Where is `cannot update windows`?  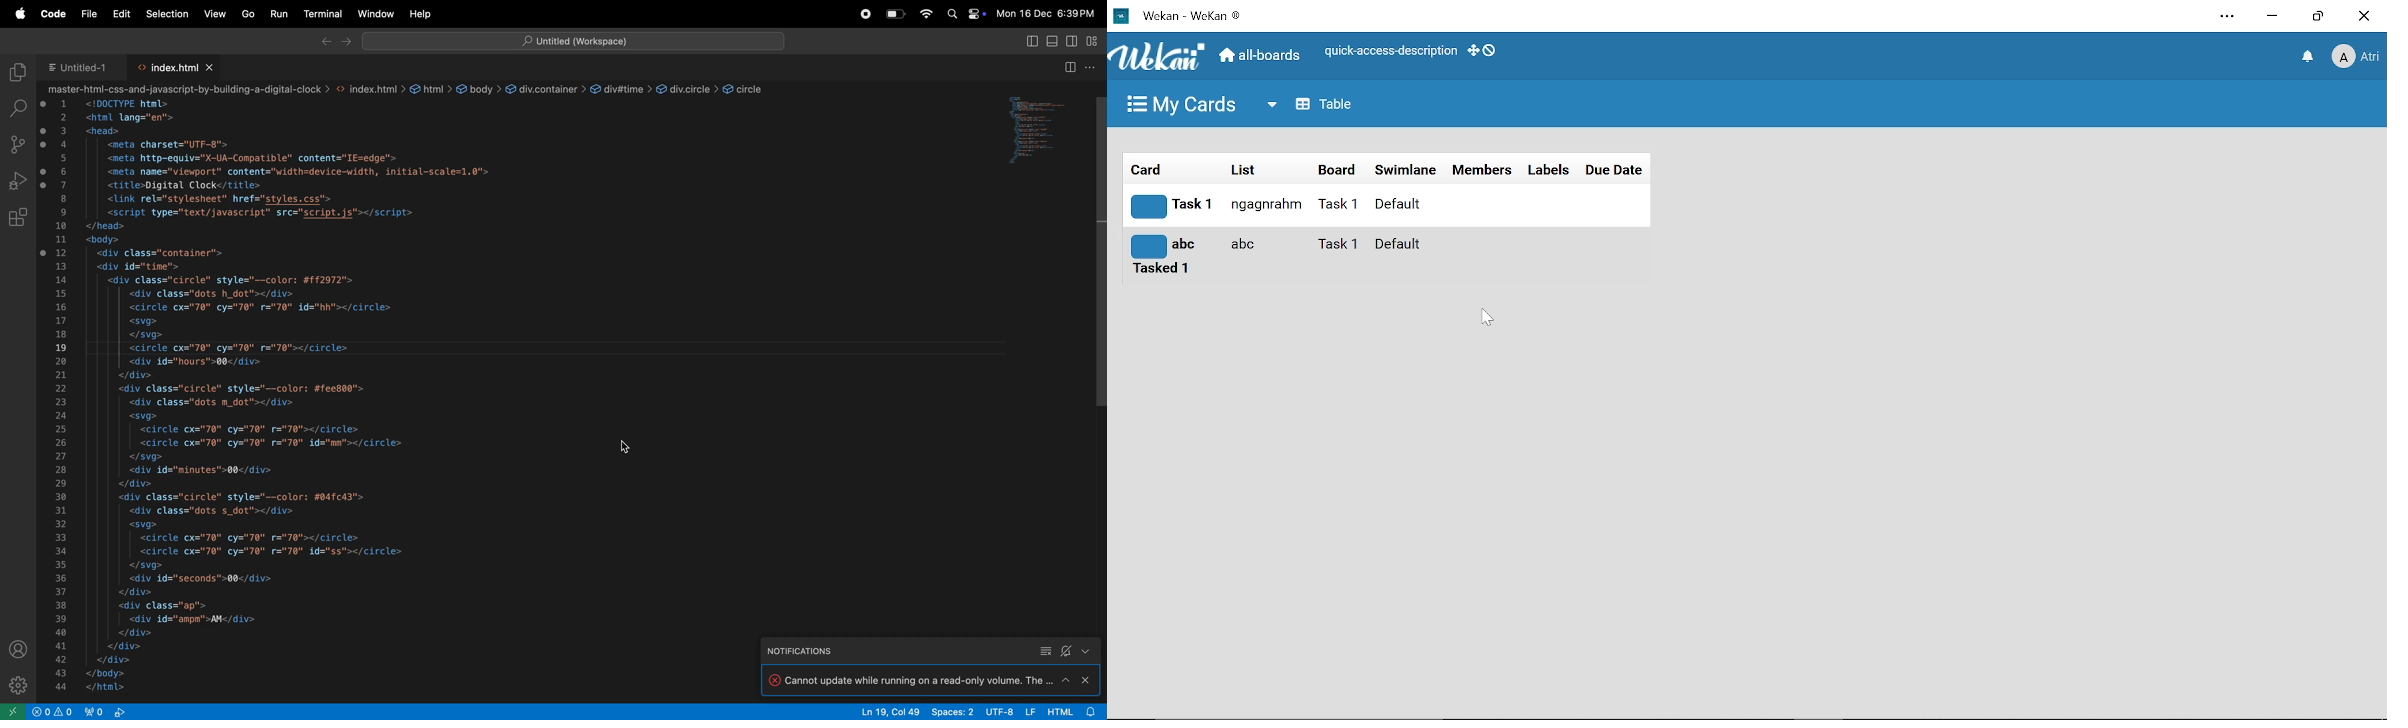
cannot update windows is located at coordinates (929, 680).